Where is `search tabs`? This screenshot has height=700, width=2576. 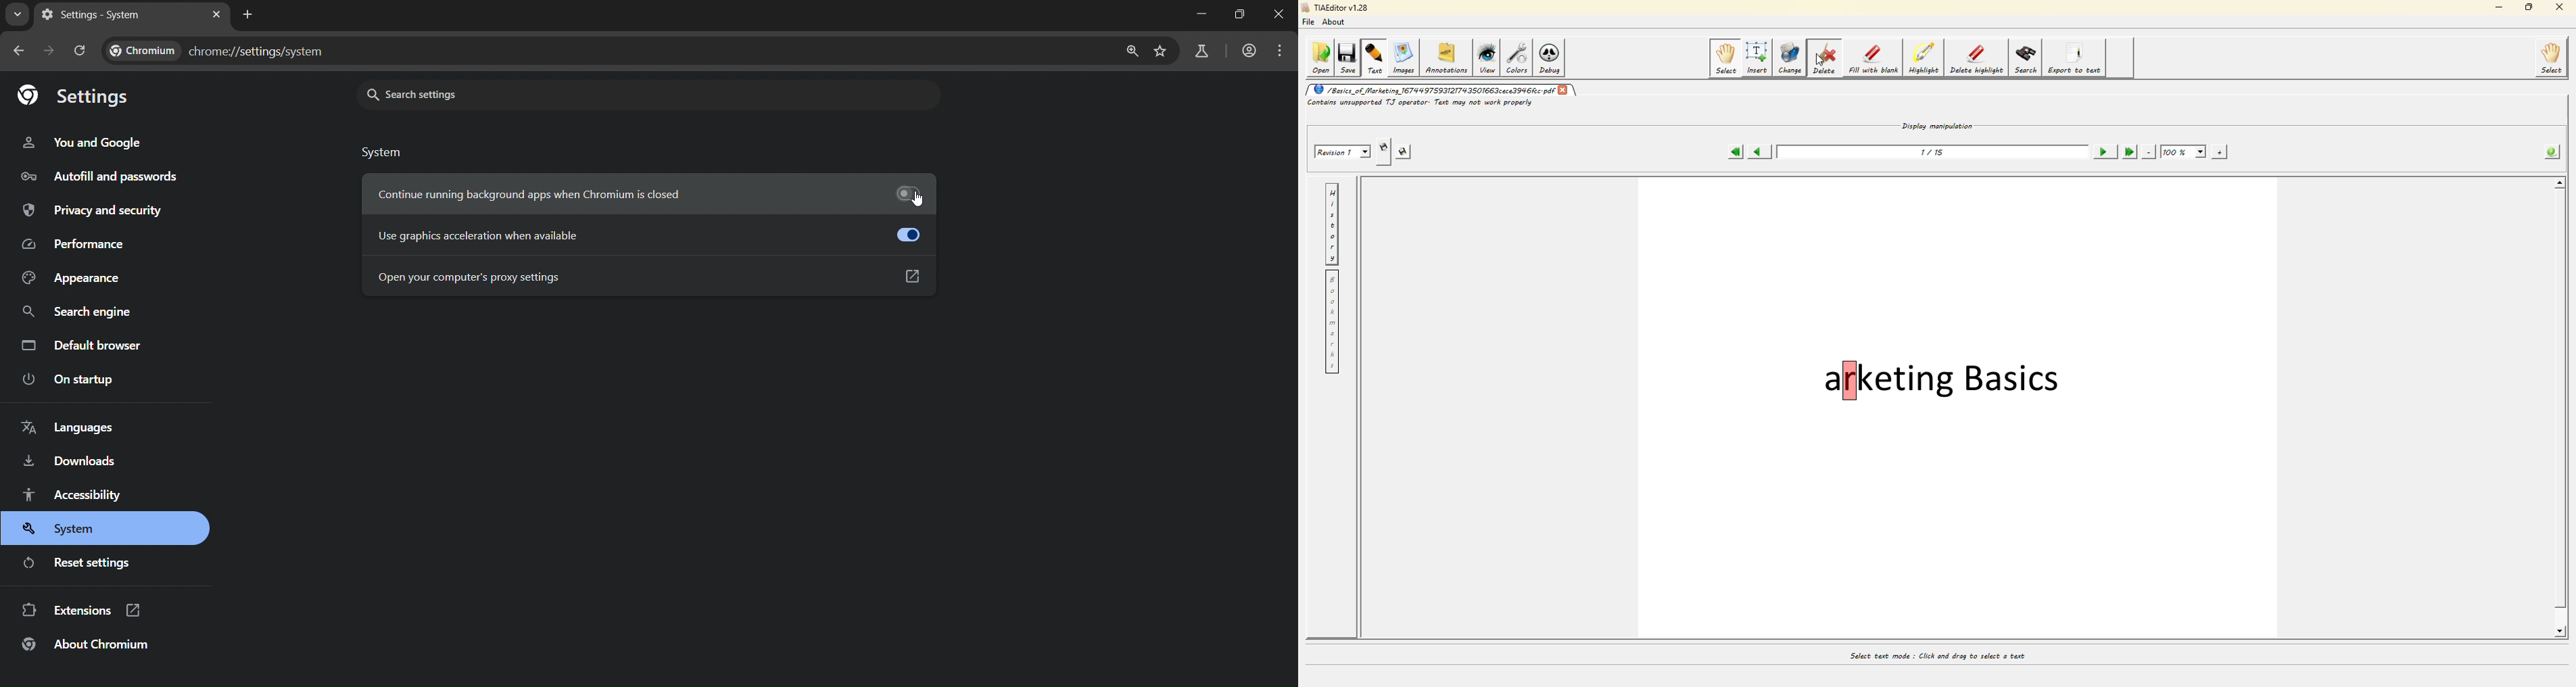
search tabs is located at coordinates (20, 16).